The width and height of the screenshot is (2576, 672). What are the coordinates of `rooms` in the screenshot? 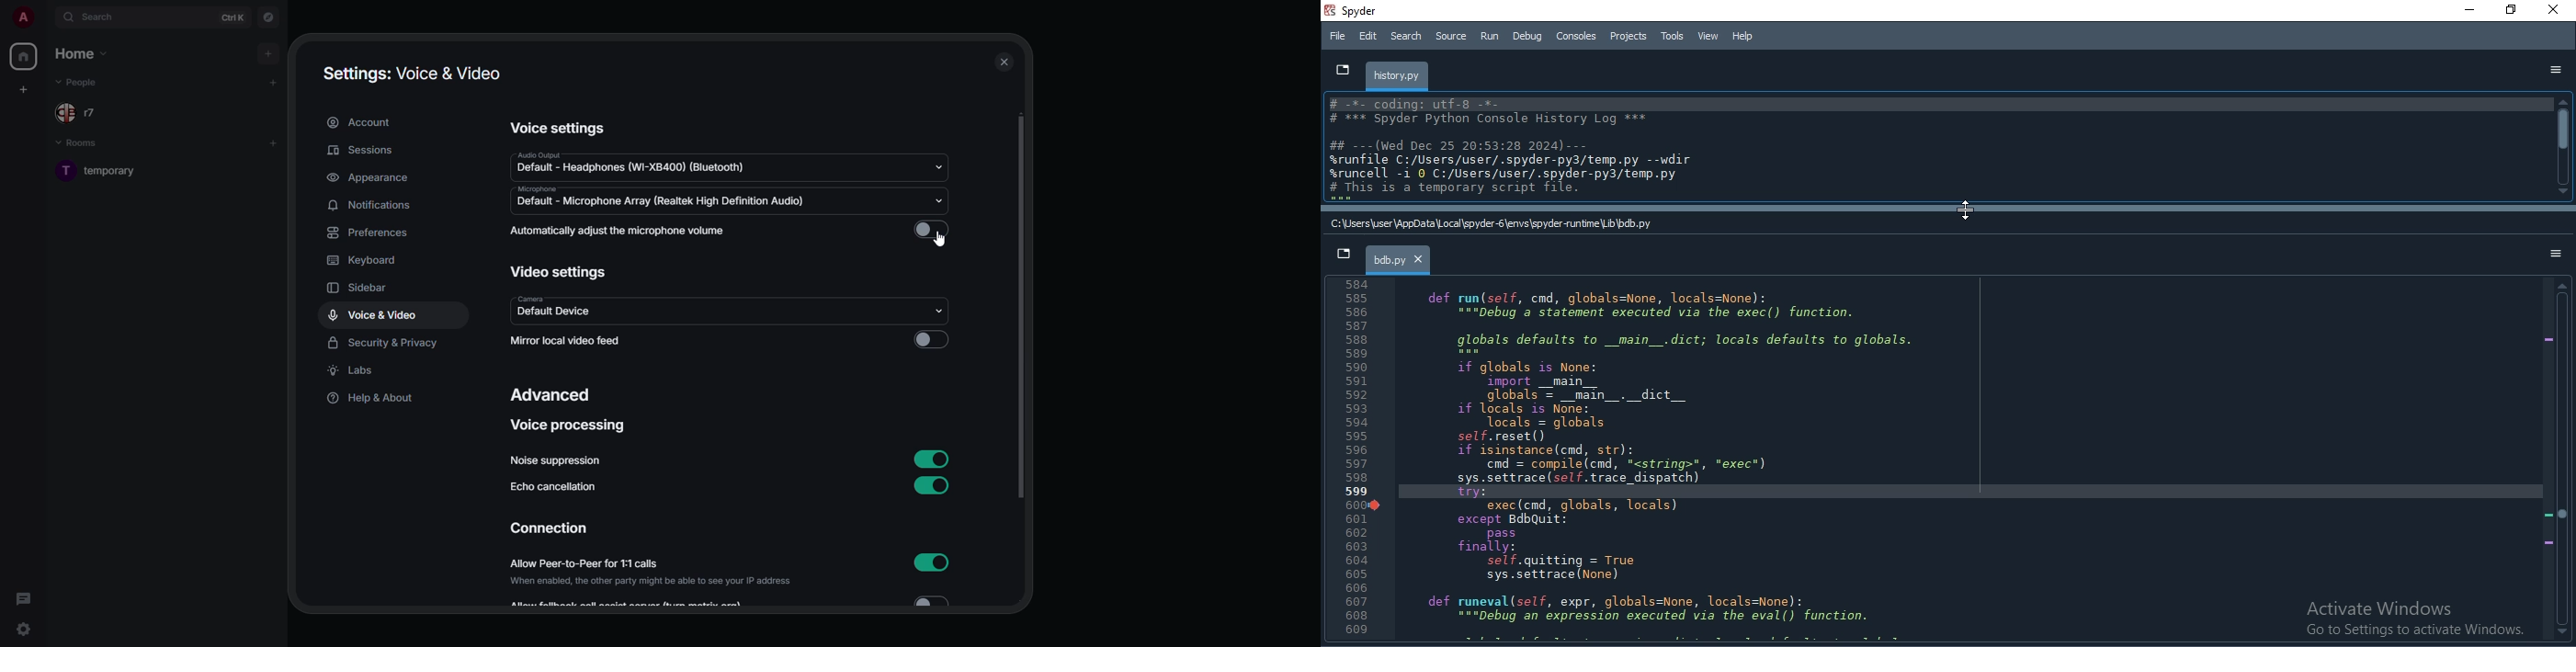 It's located at (79, 142).